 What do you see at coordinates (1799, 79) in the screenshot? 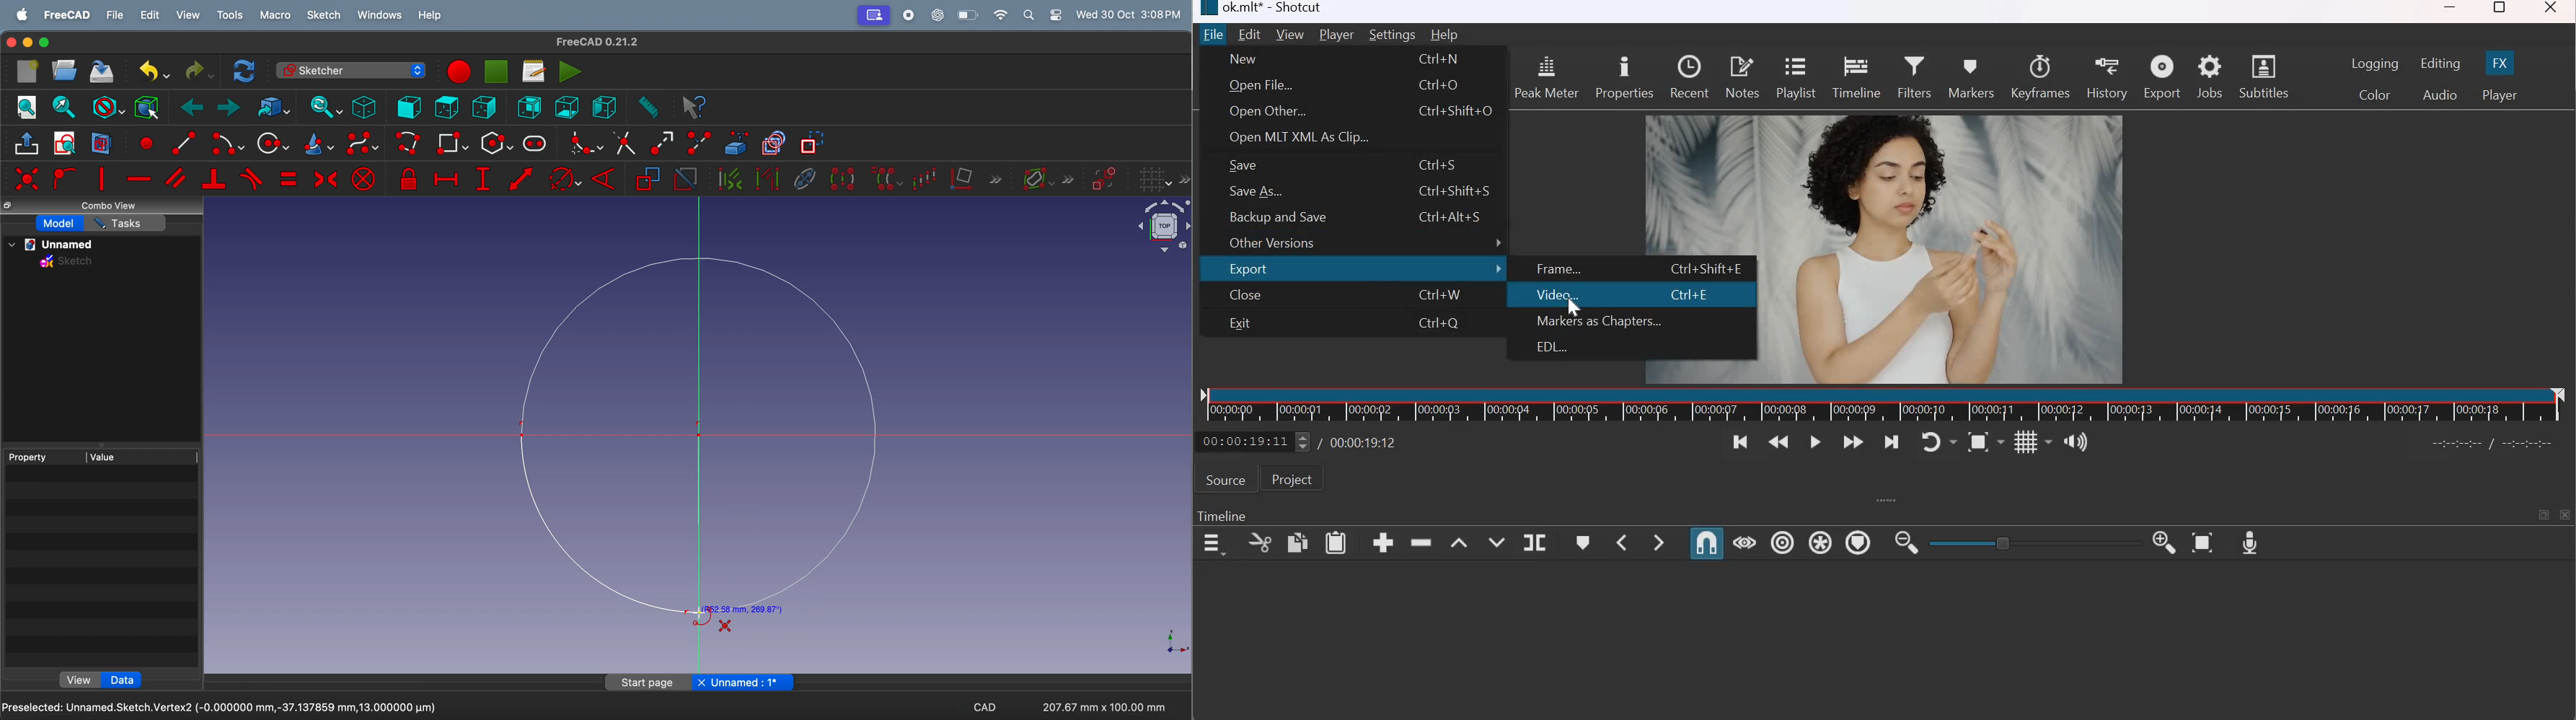
I see `Playlist` at bounding box center [1799, 79].